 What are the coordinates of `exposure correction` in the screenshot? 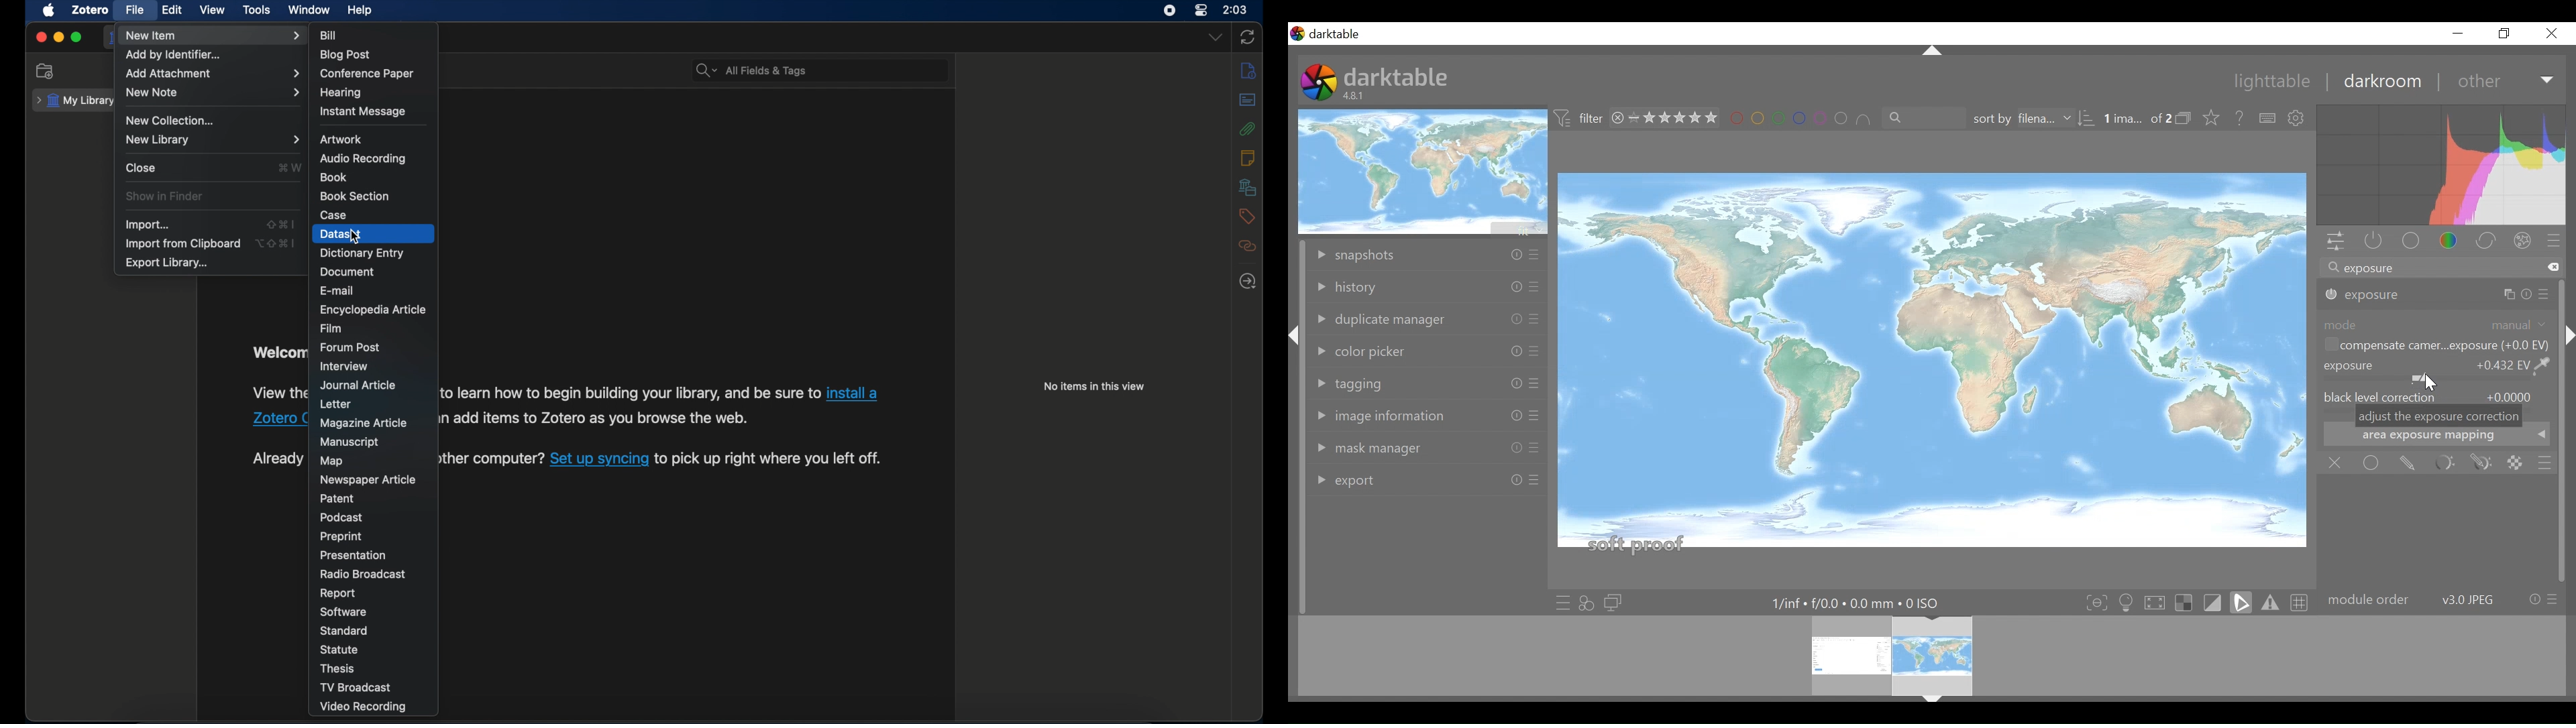 It's located at (2436, 371).